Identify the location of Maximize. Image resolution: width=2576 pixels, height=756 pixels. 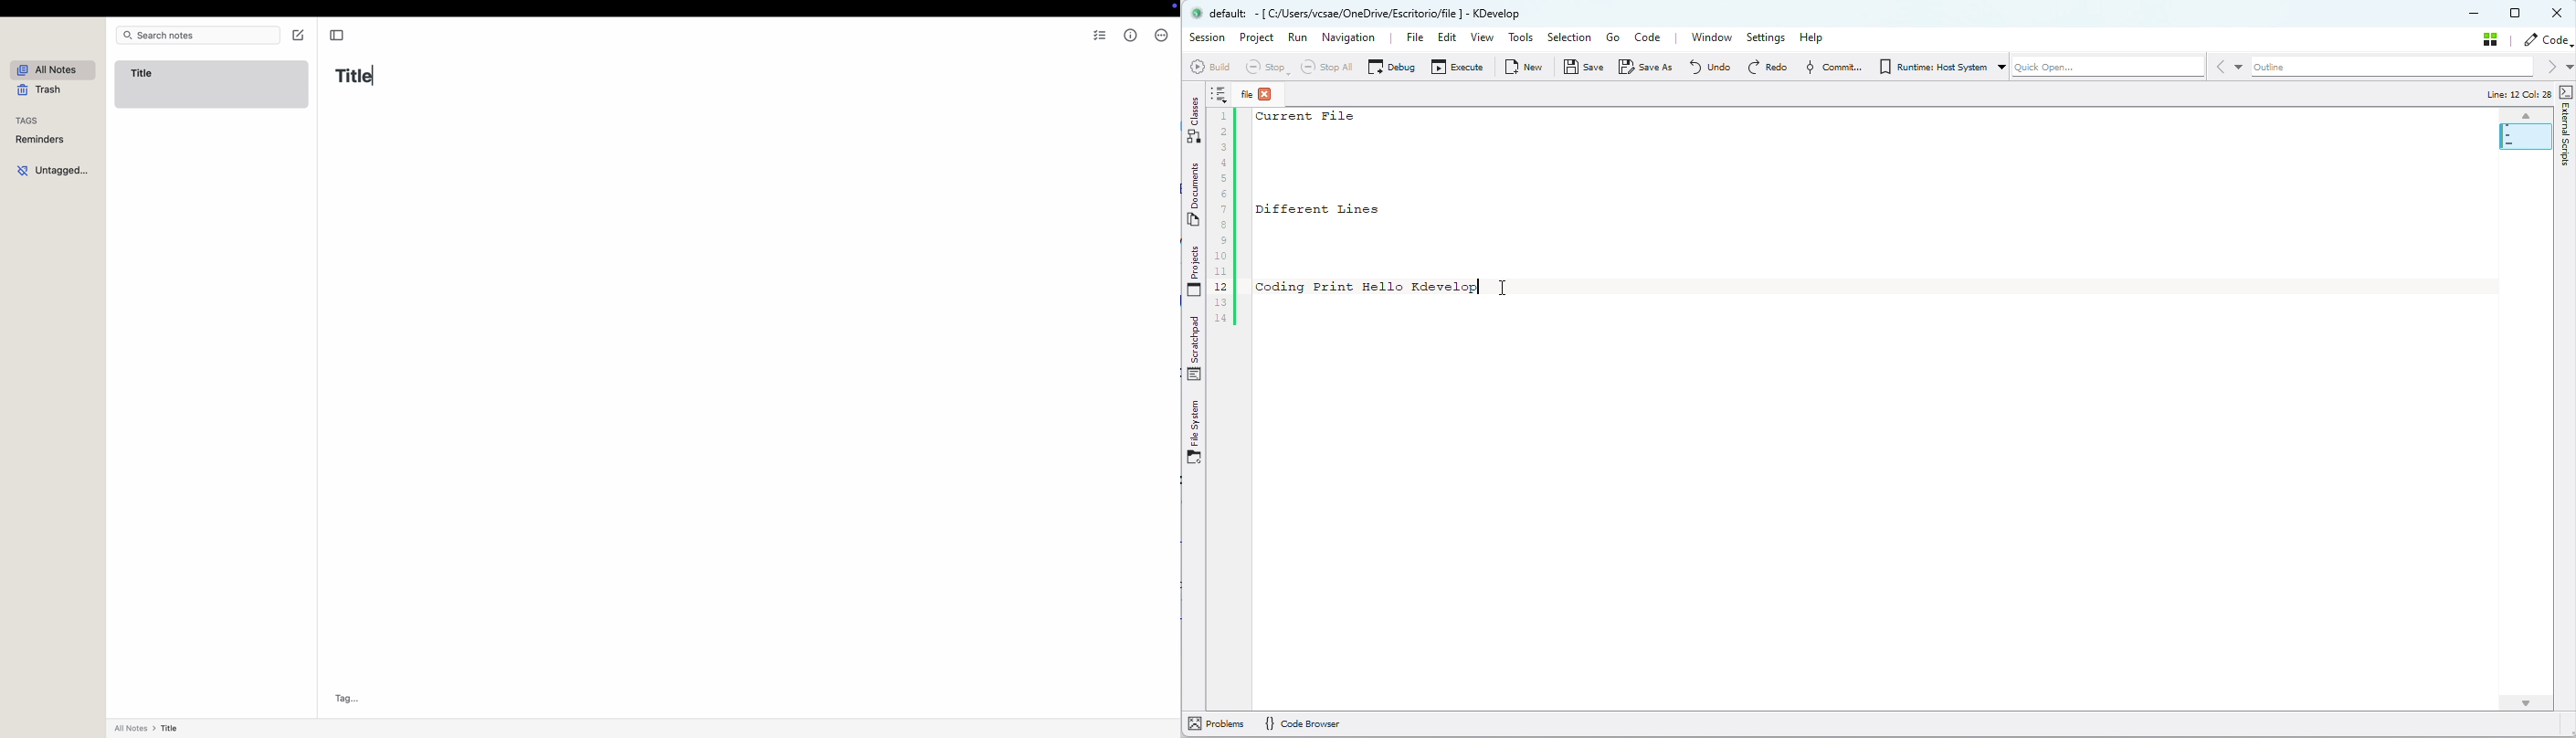
(2517, 13).